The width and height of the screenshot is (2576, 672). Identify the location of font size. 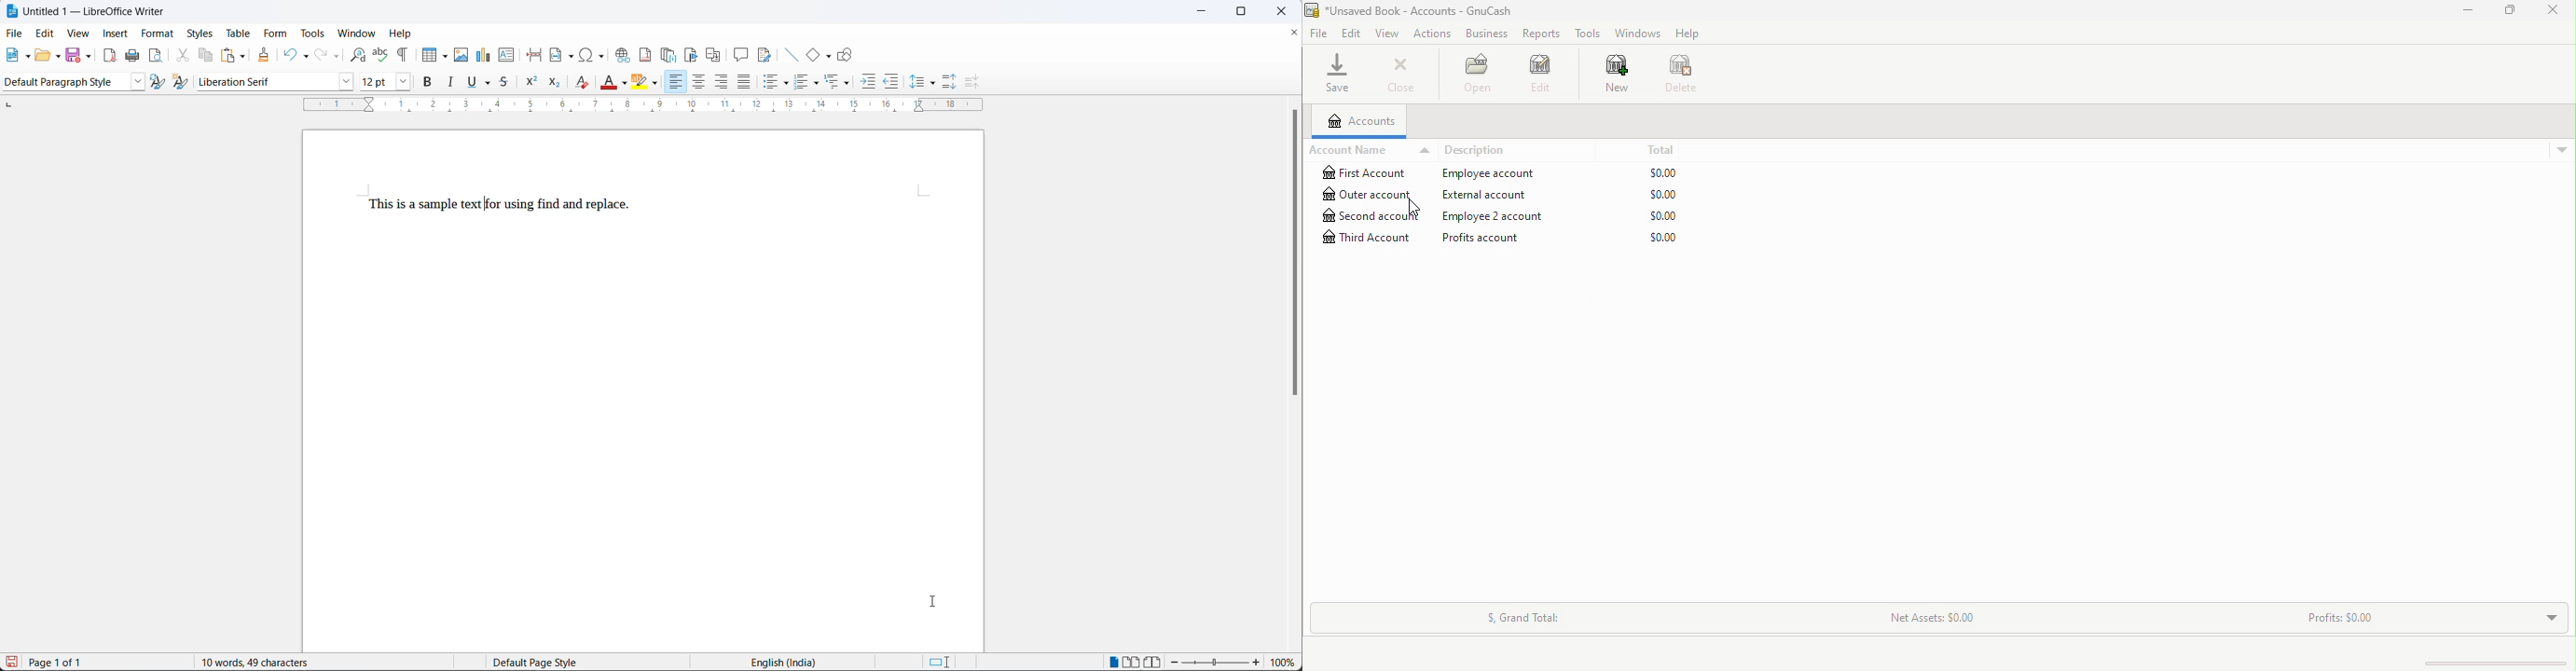
(373, 84).